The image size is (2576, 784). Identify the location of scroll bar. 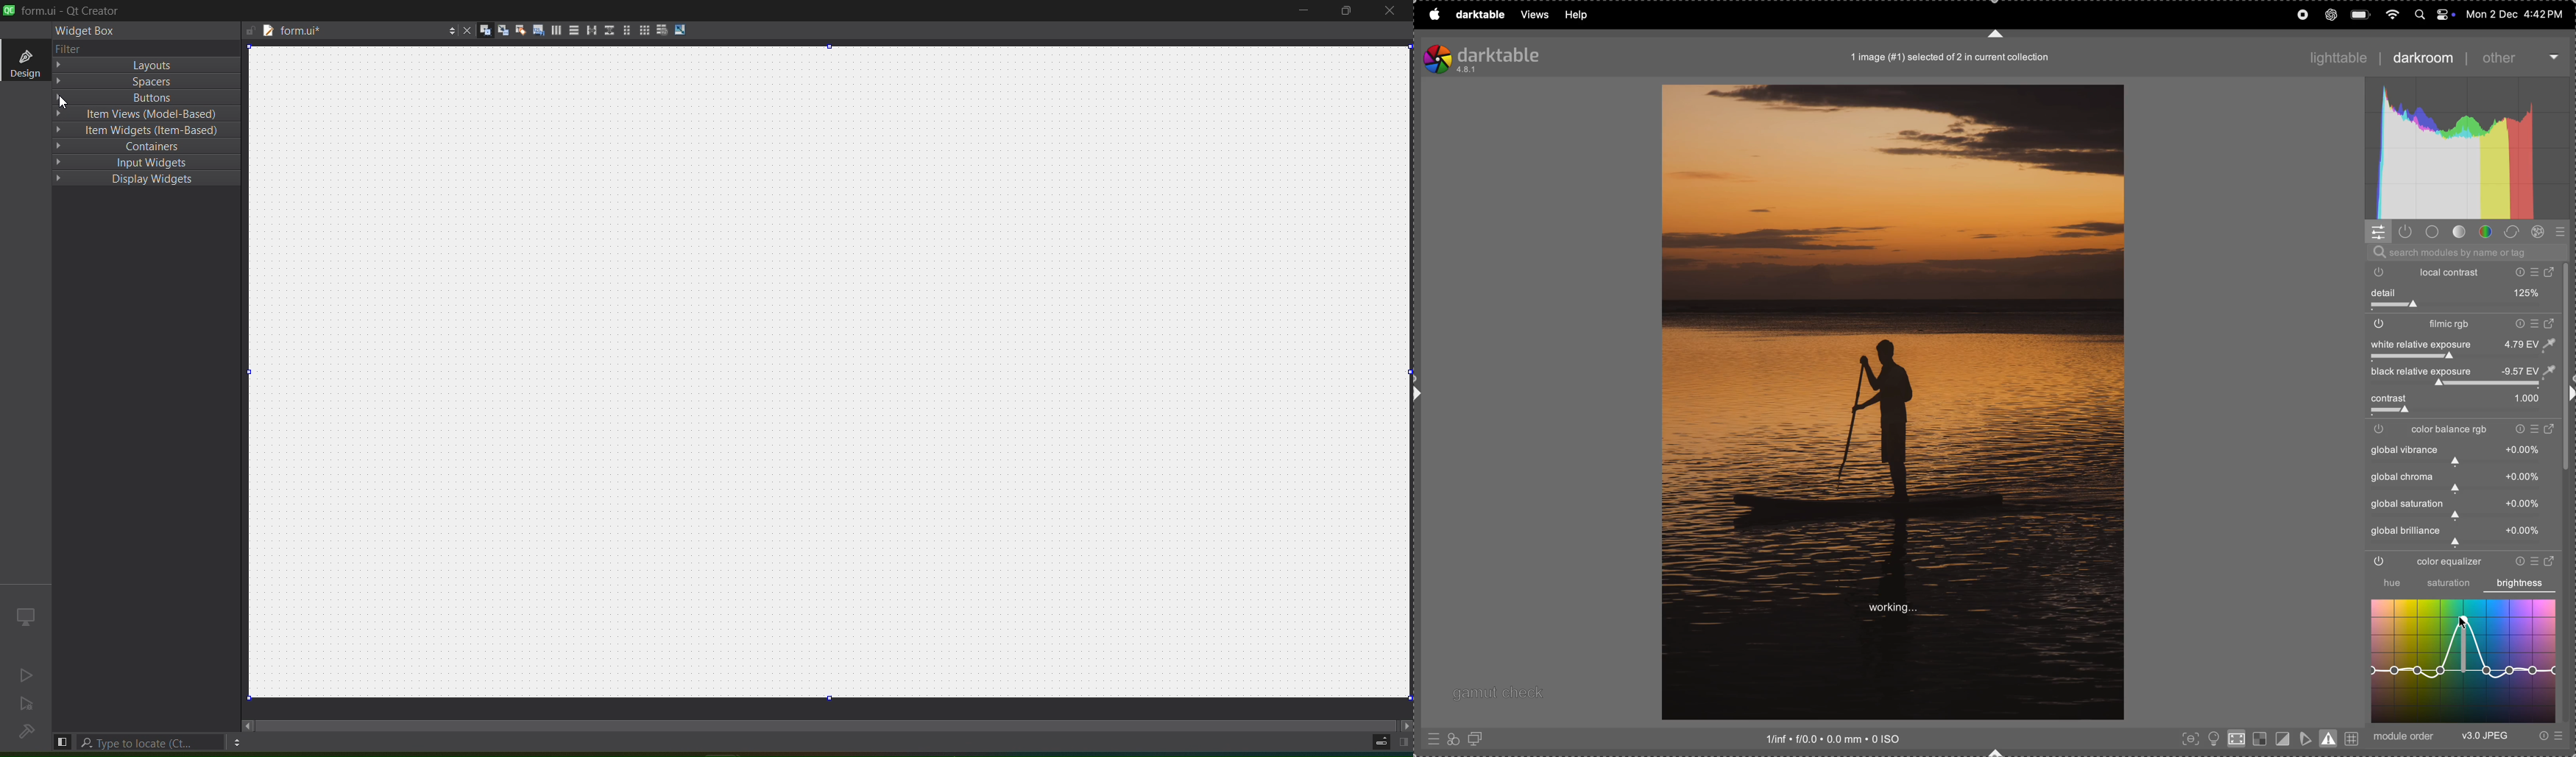
(823, 724).